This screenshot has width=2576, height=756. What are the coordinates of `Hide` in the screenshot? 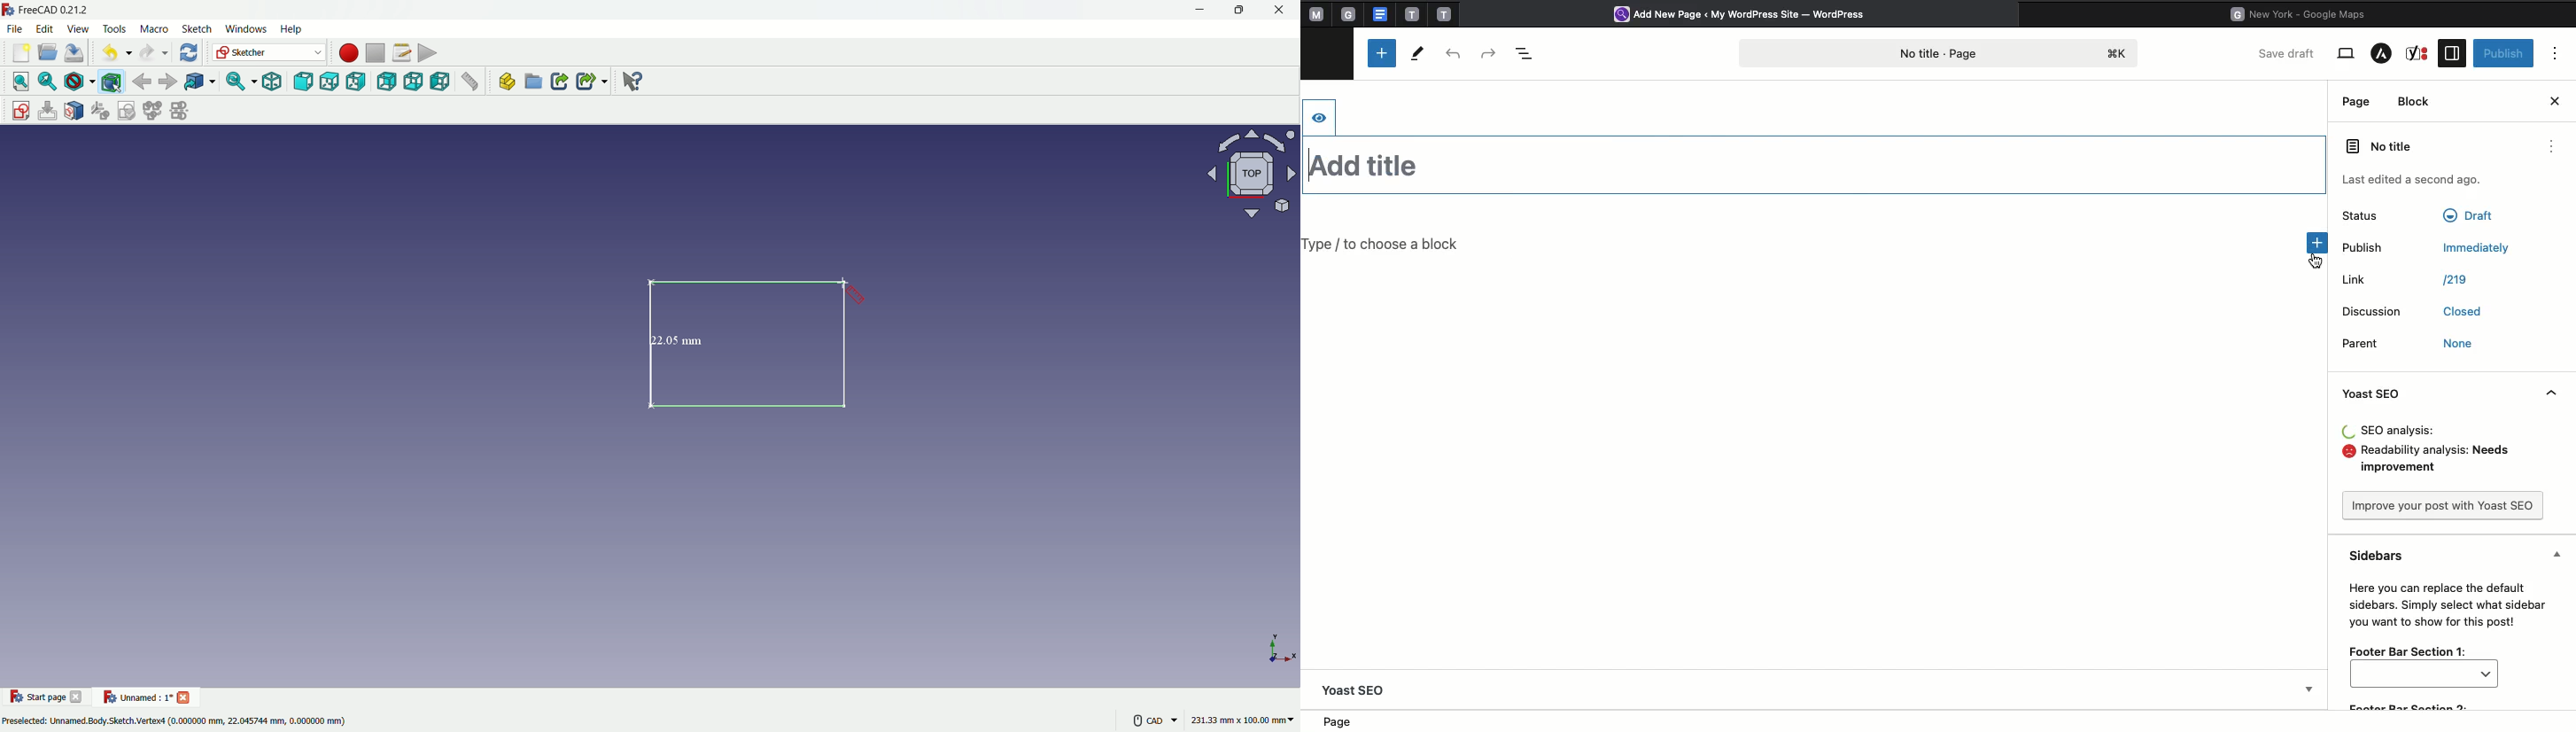 It's located at (2557, 475).